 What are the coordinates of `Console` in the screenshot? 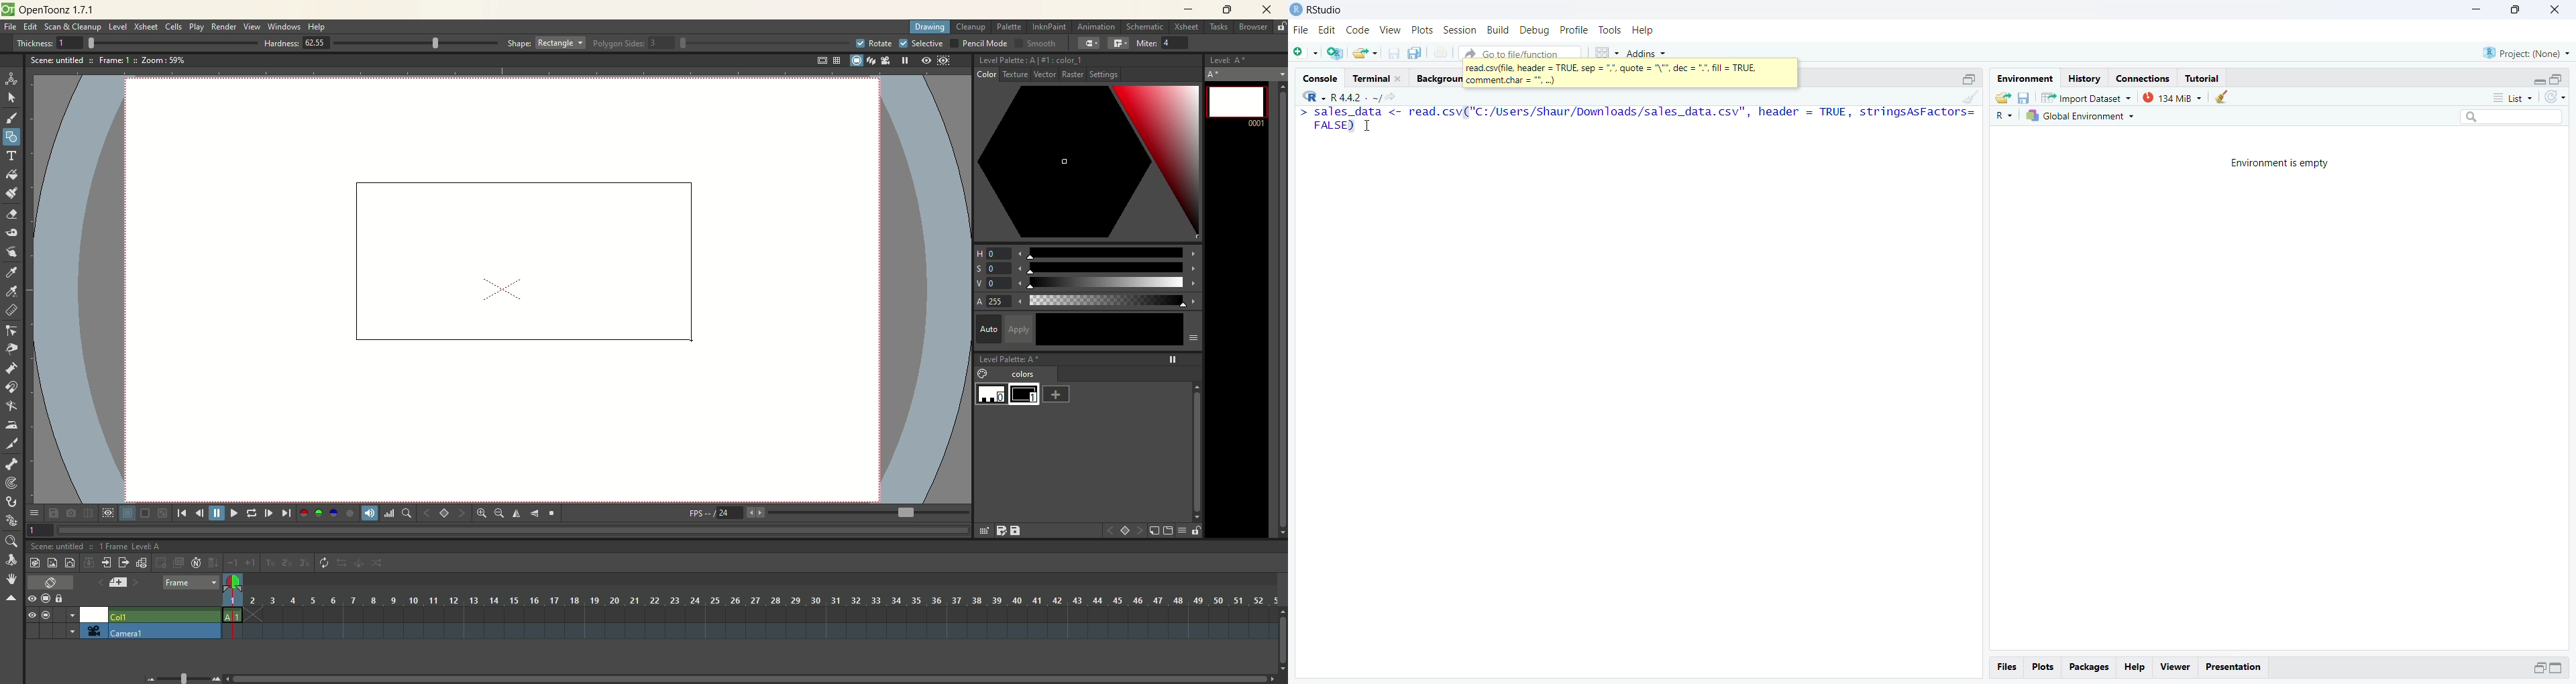 It's located at (1320, 77).